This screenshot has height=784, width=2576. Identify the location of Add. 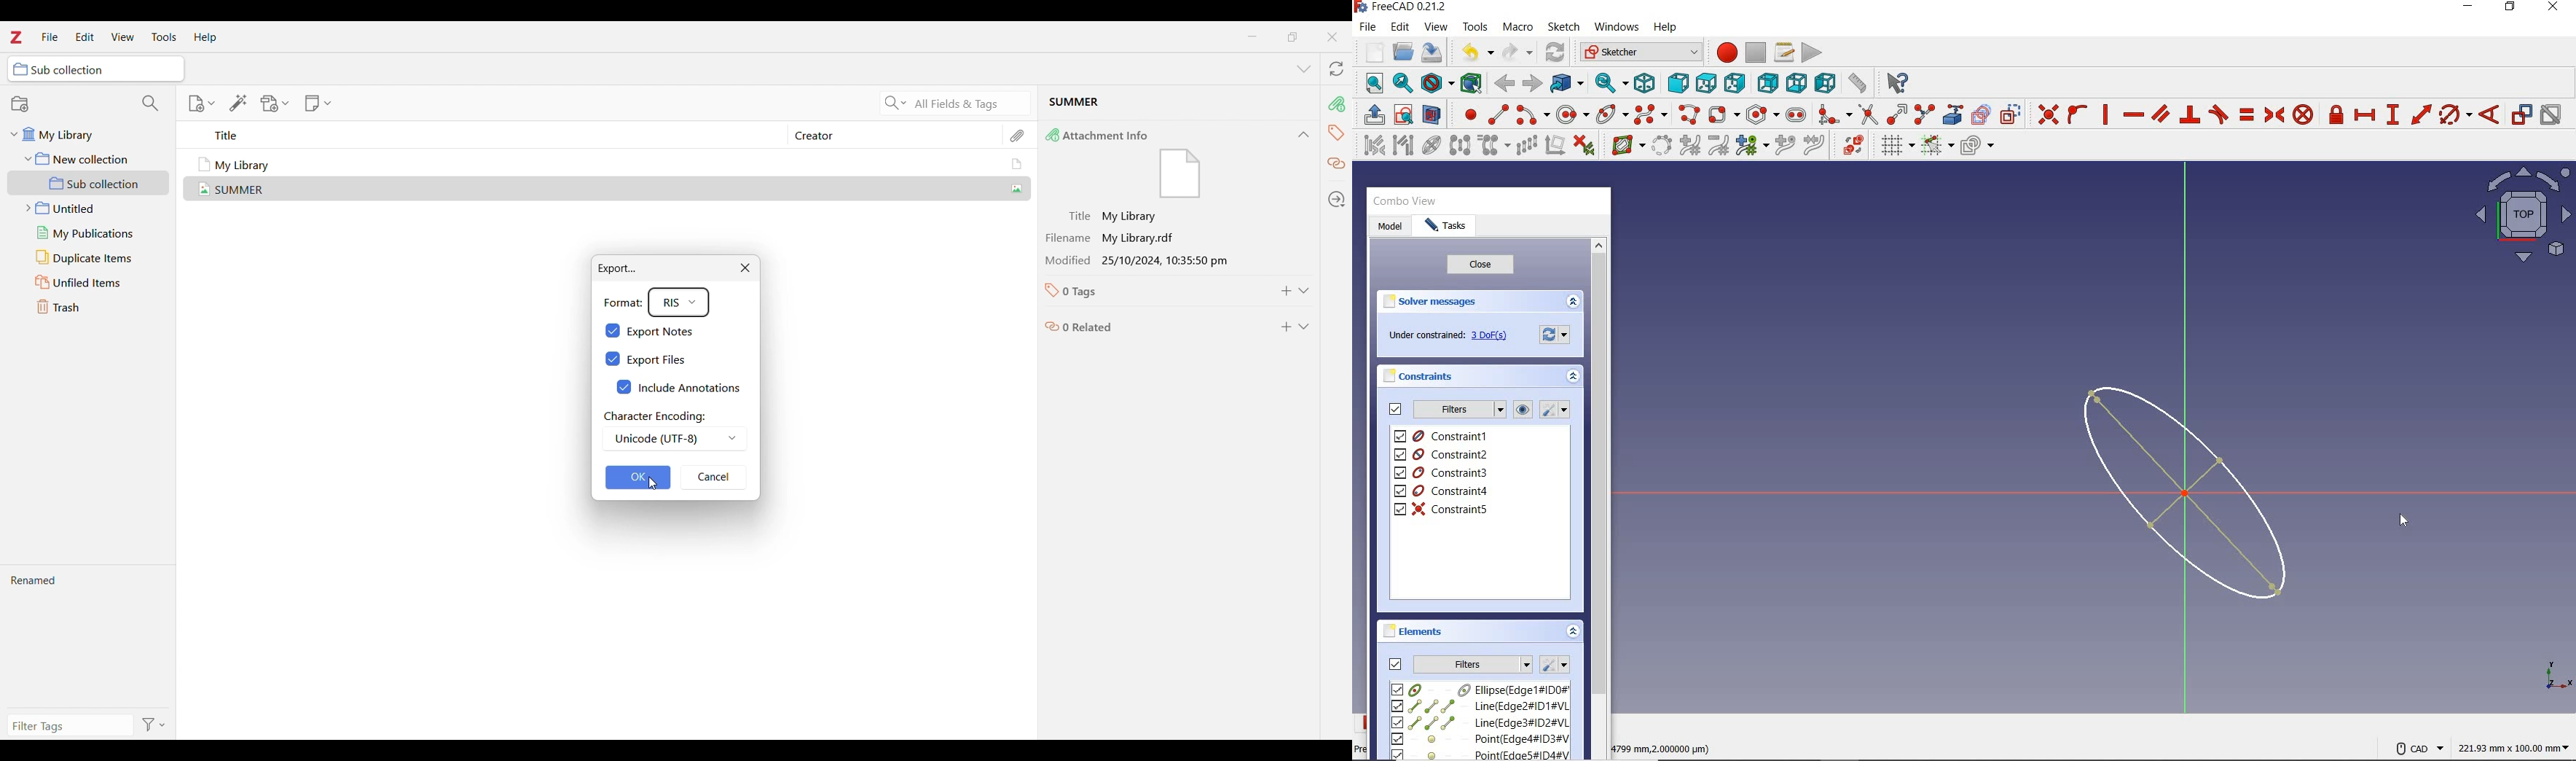
(1287, 291).